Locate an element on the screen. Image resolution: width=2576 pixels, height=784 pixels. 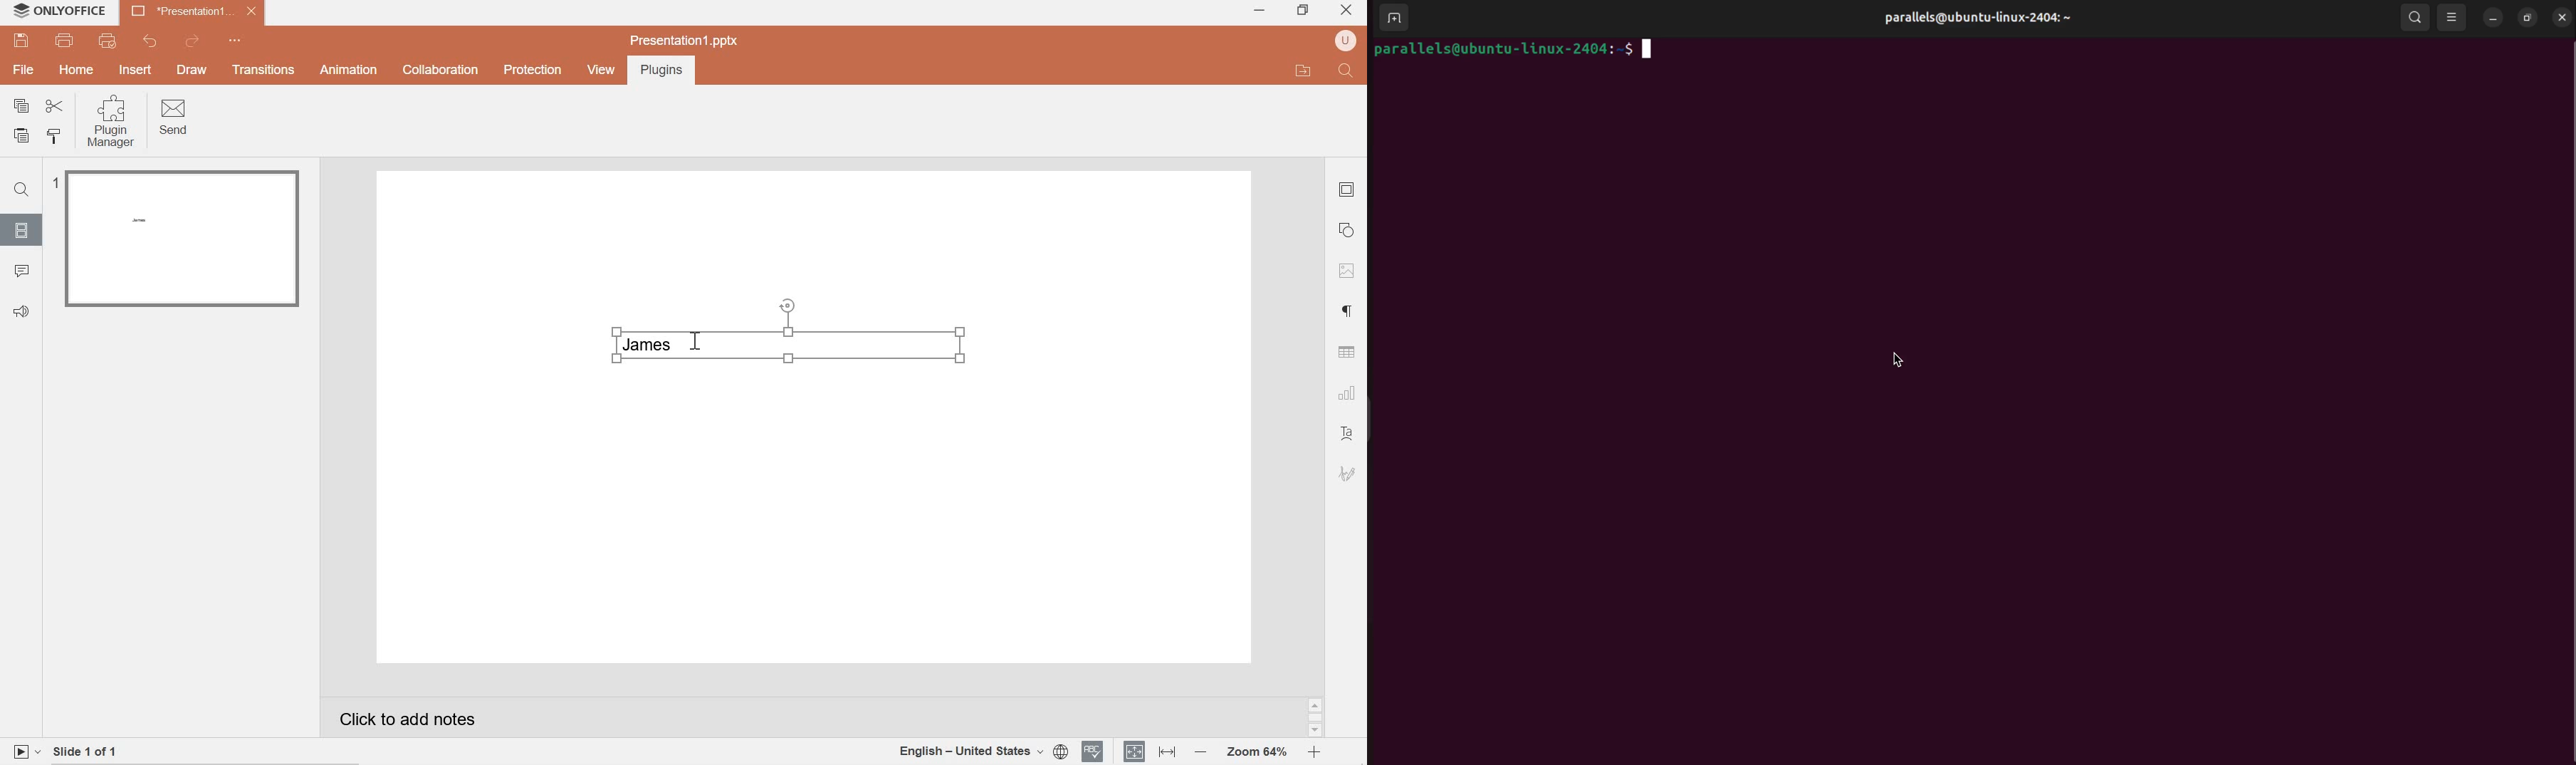
copy style is located at coordinates (58, 137).